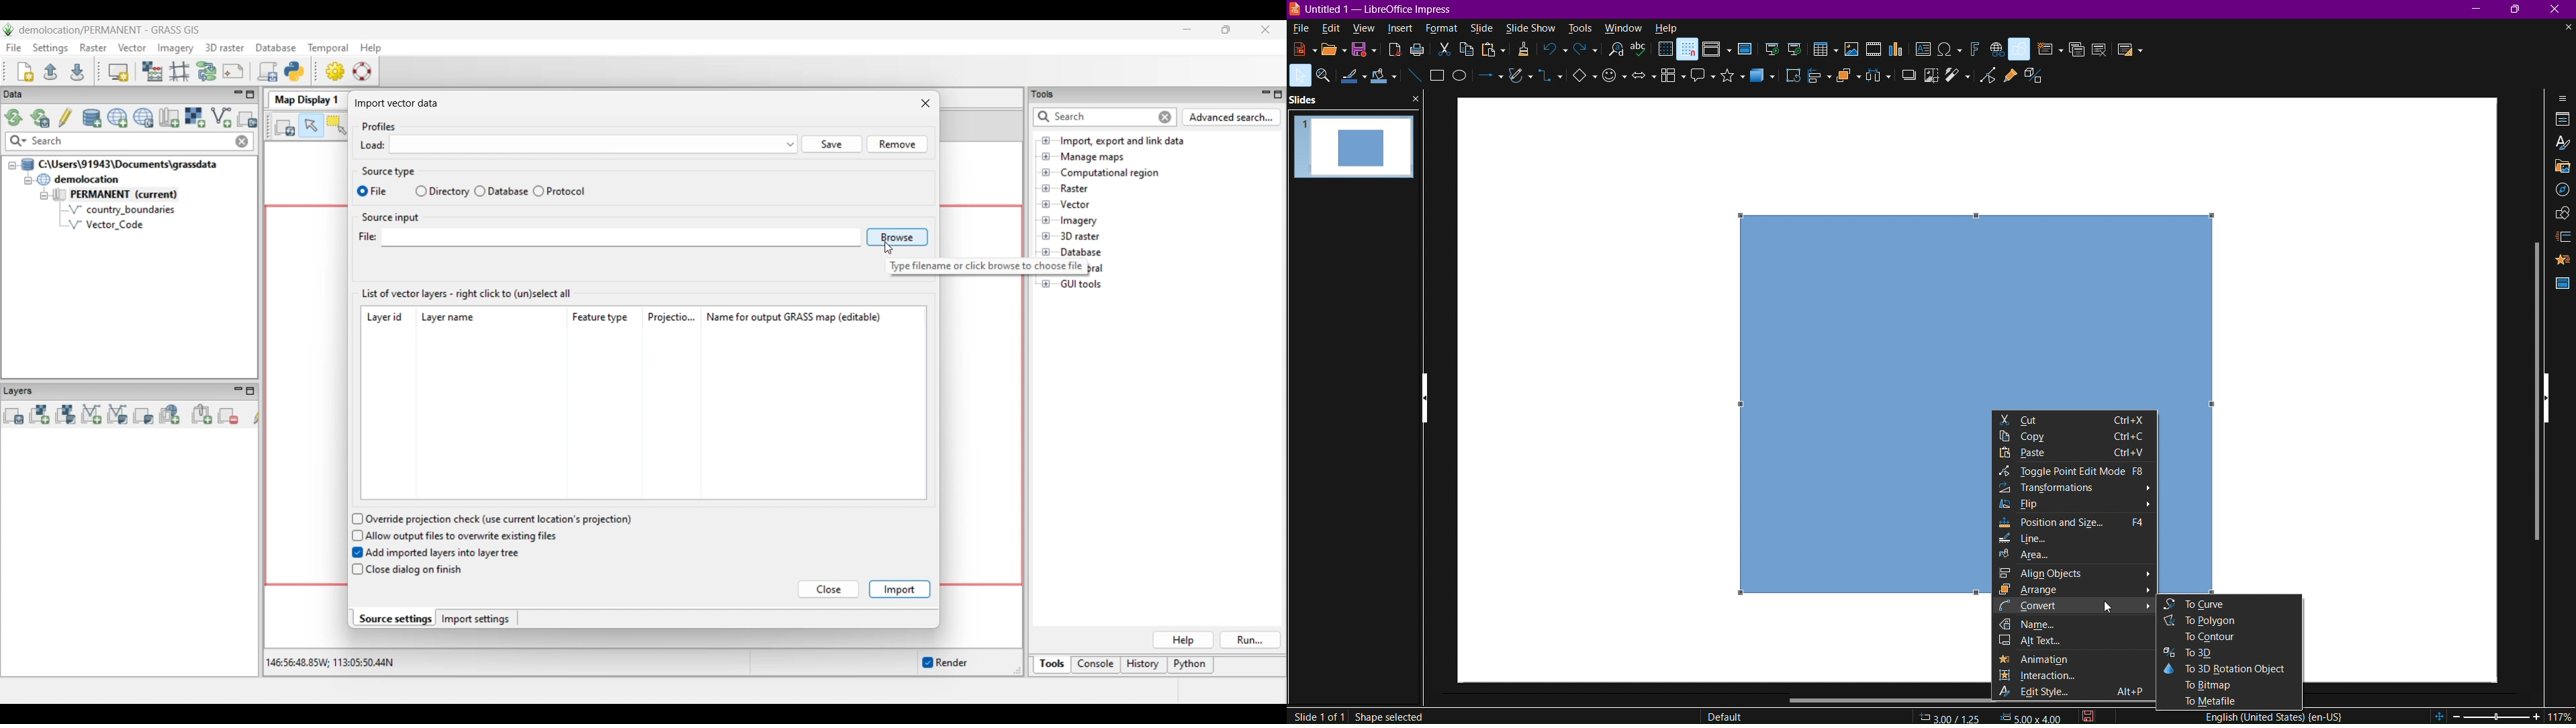 Image resolution: width=2576 pixels, height=728 pixels. What do you see at coordinates (1724, 715) in the screenshot?
I see `Default` at bounding box center [1724, 715].